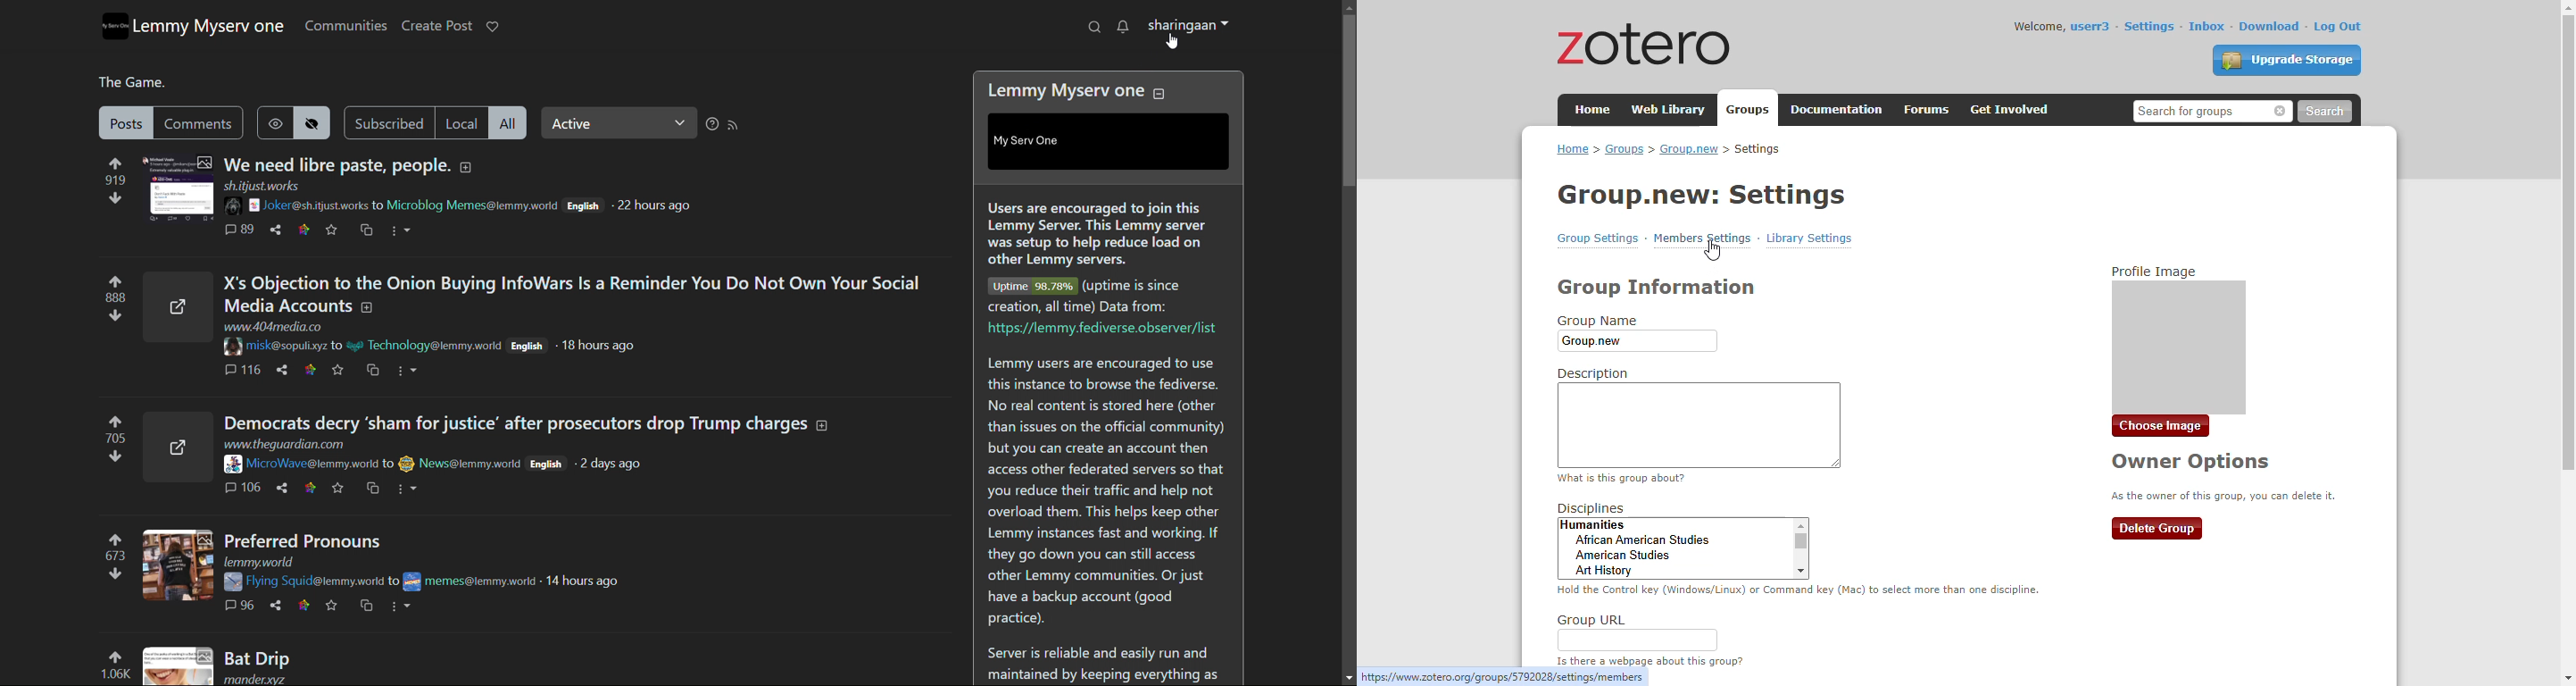 The image size is (2576, 700). What do you see at coordinates (239, 607) in the screenshot?
I see `96 comments` at bounding box center [239, 607].